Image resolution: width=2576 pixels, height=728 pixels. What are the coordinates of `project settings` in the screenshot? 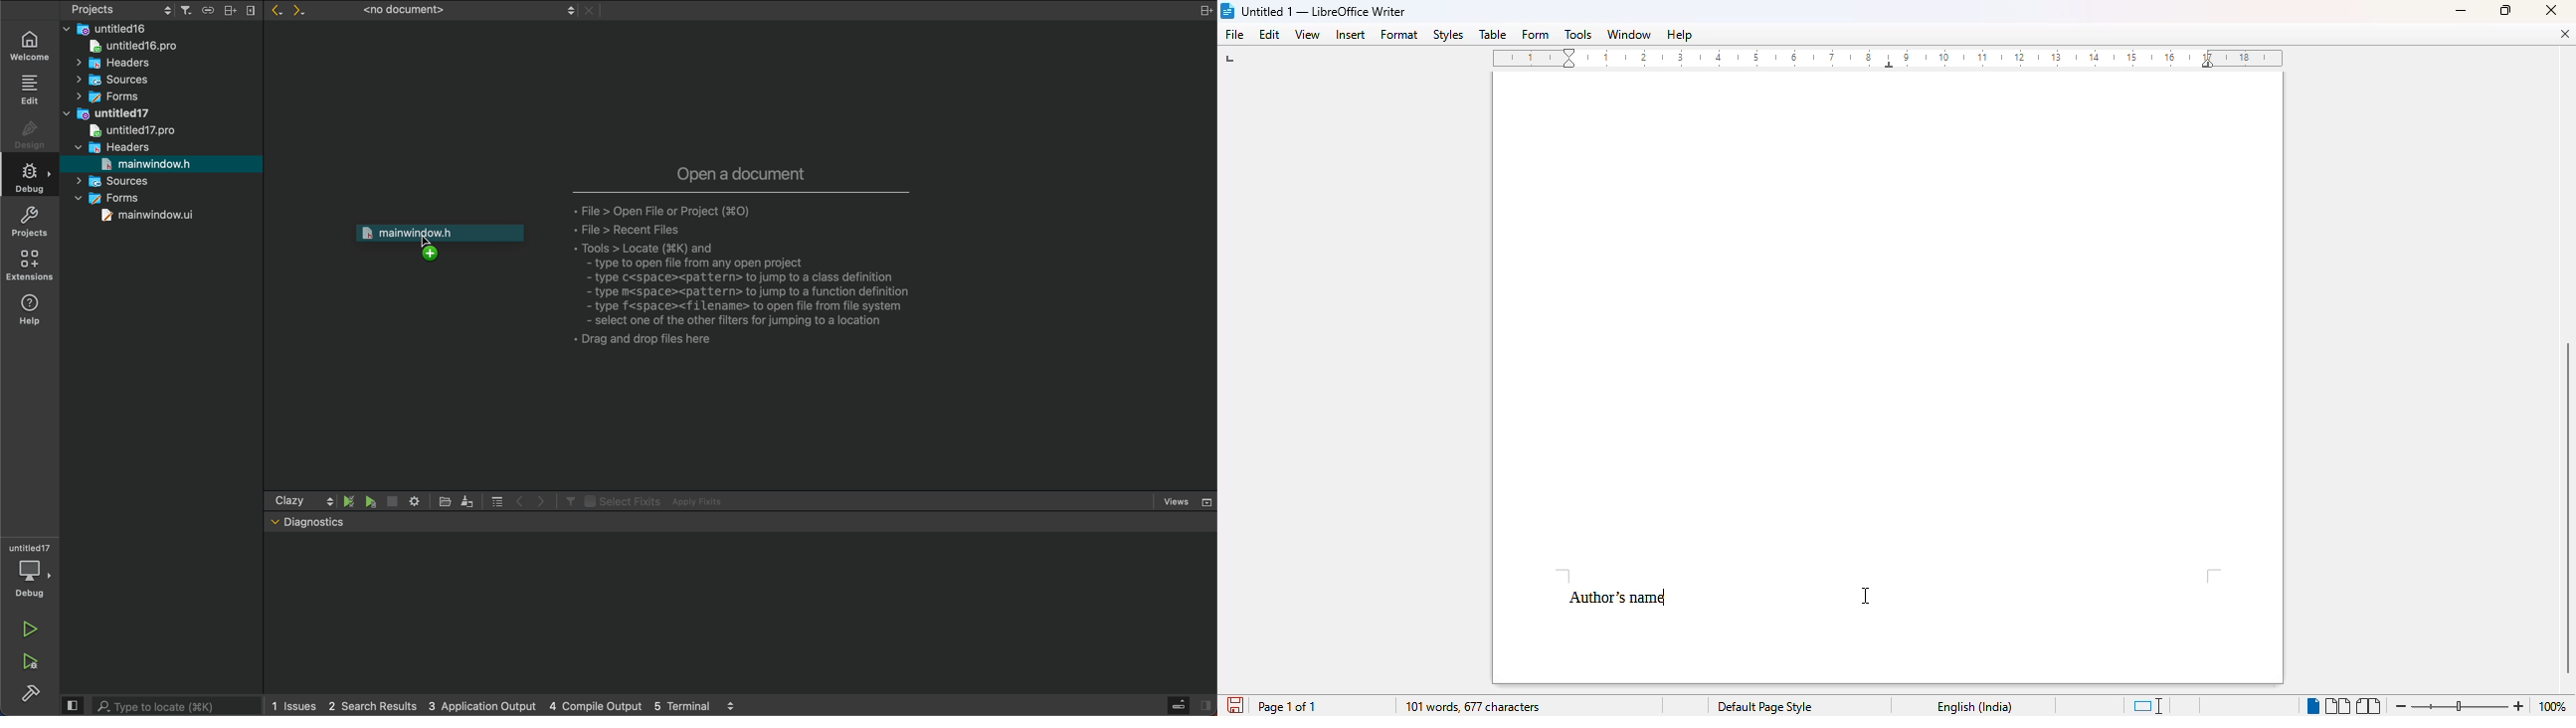 It's located at (122, 9).